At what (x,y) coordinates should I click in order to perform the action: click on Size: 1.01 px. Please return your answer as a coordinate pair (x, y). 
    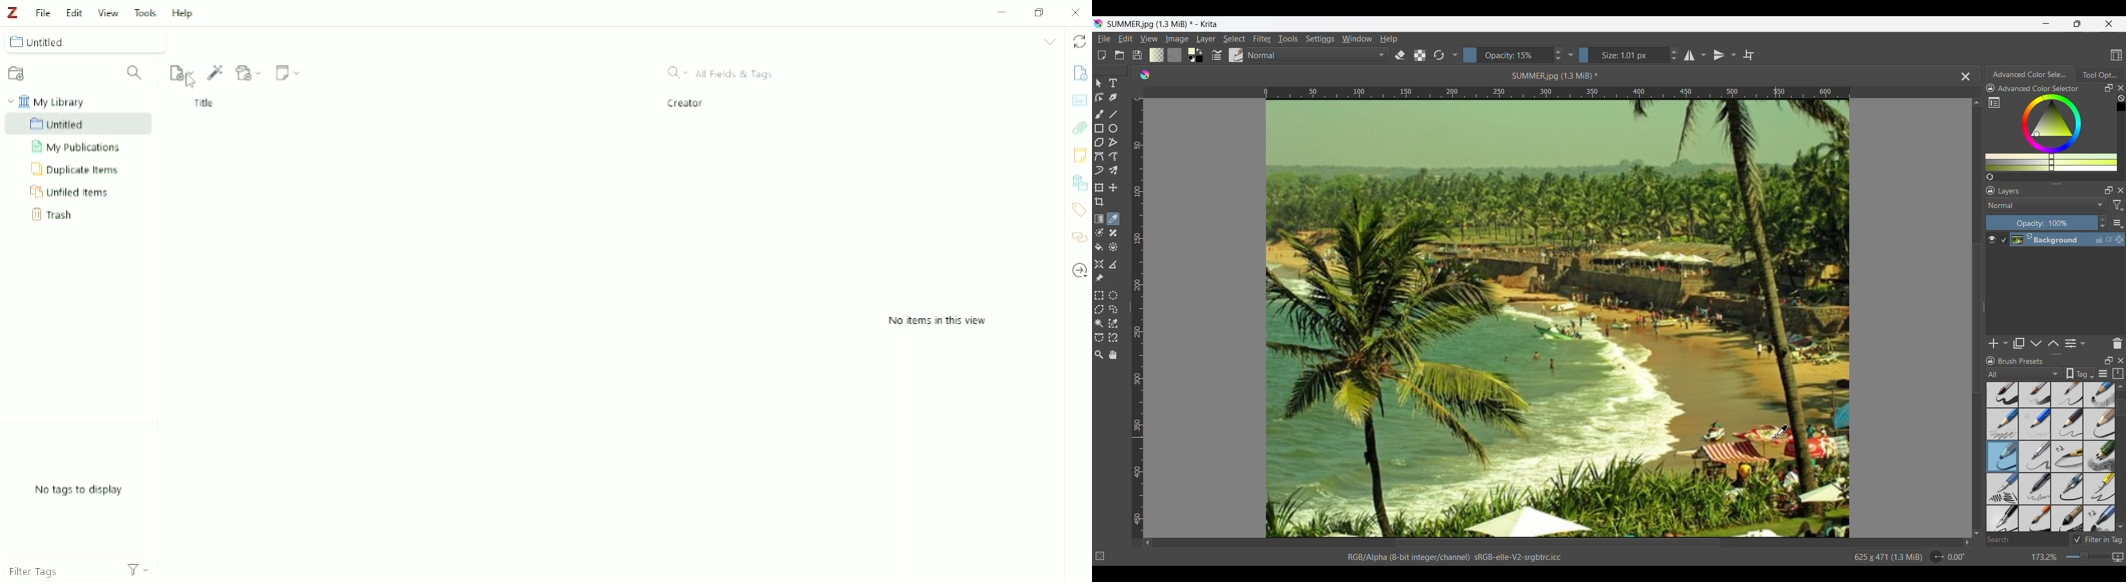
    Looking at the image, I should click on (1623, 55).